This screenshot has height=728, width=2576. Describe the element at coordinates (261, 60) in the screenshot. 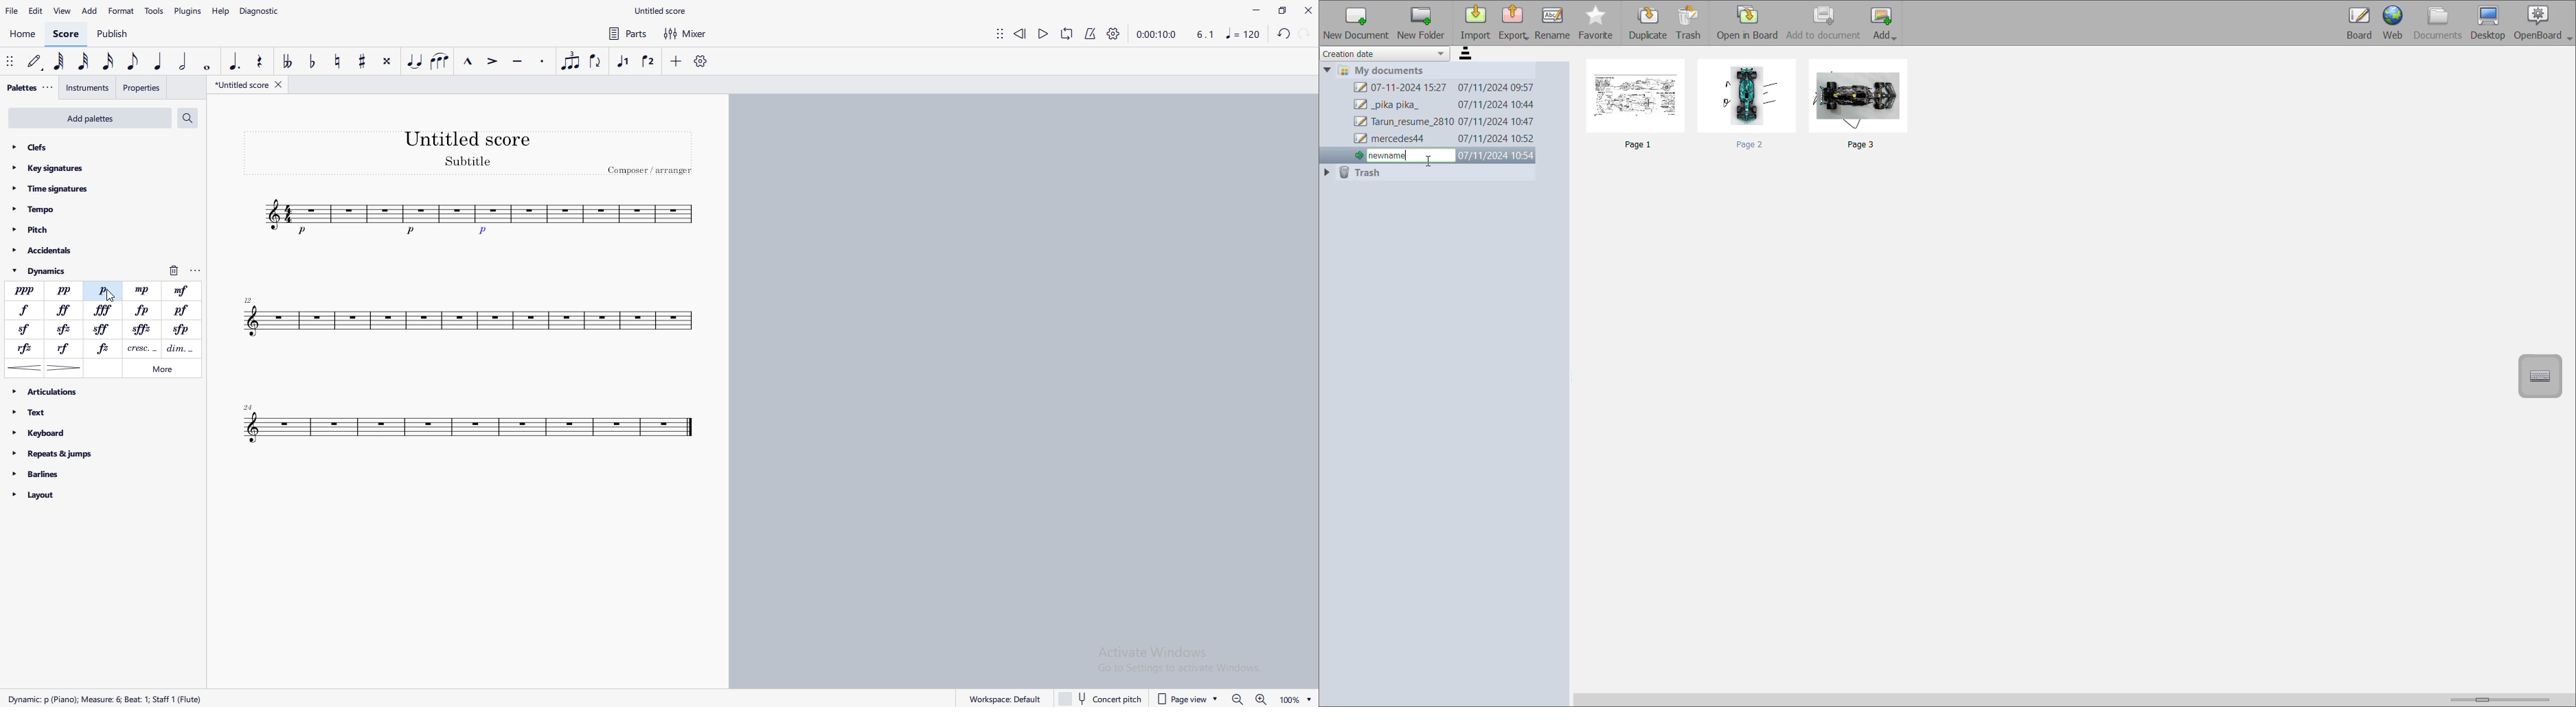

I see `rest` at that location.